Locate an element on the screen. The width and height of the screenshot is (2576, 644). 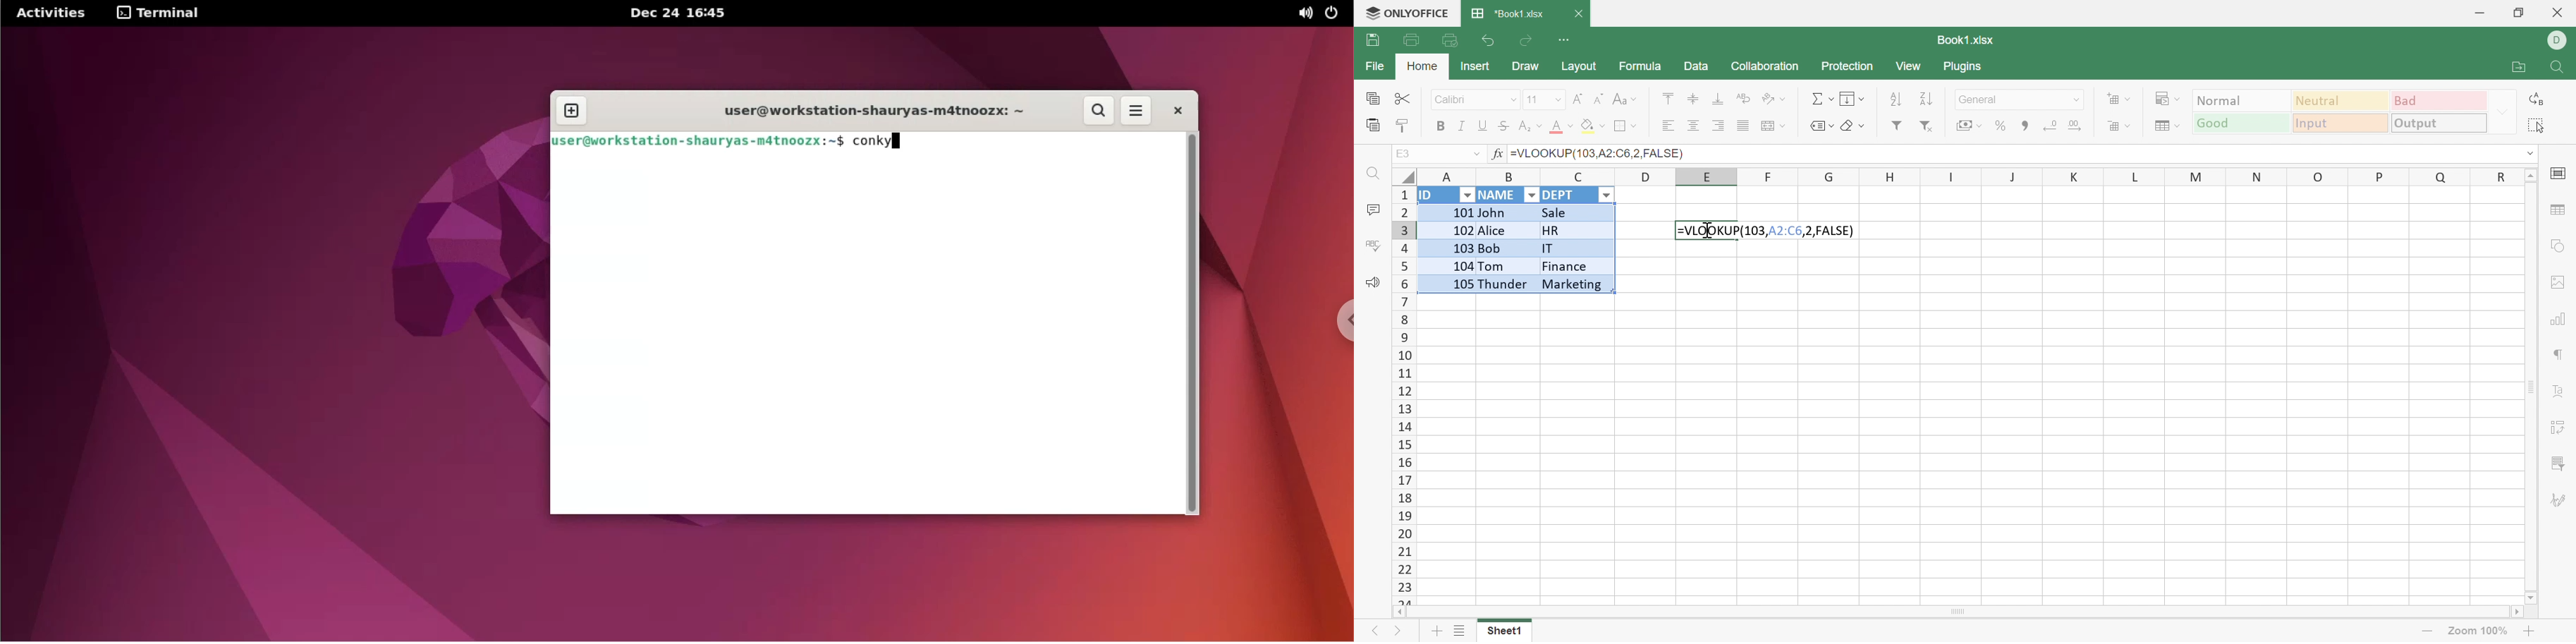
Orientation is located at coordinates (1772, 97).